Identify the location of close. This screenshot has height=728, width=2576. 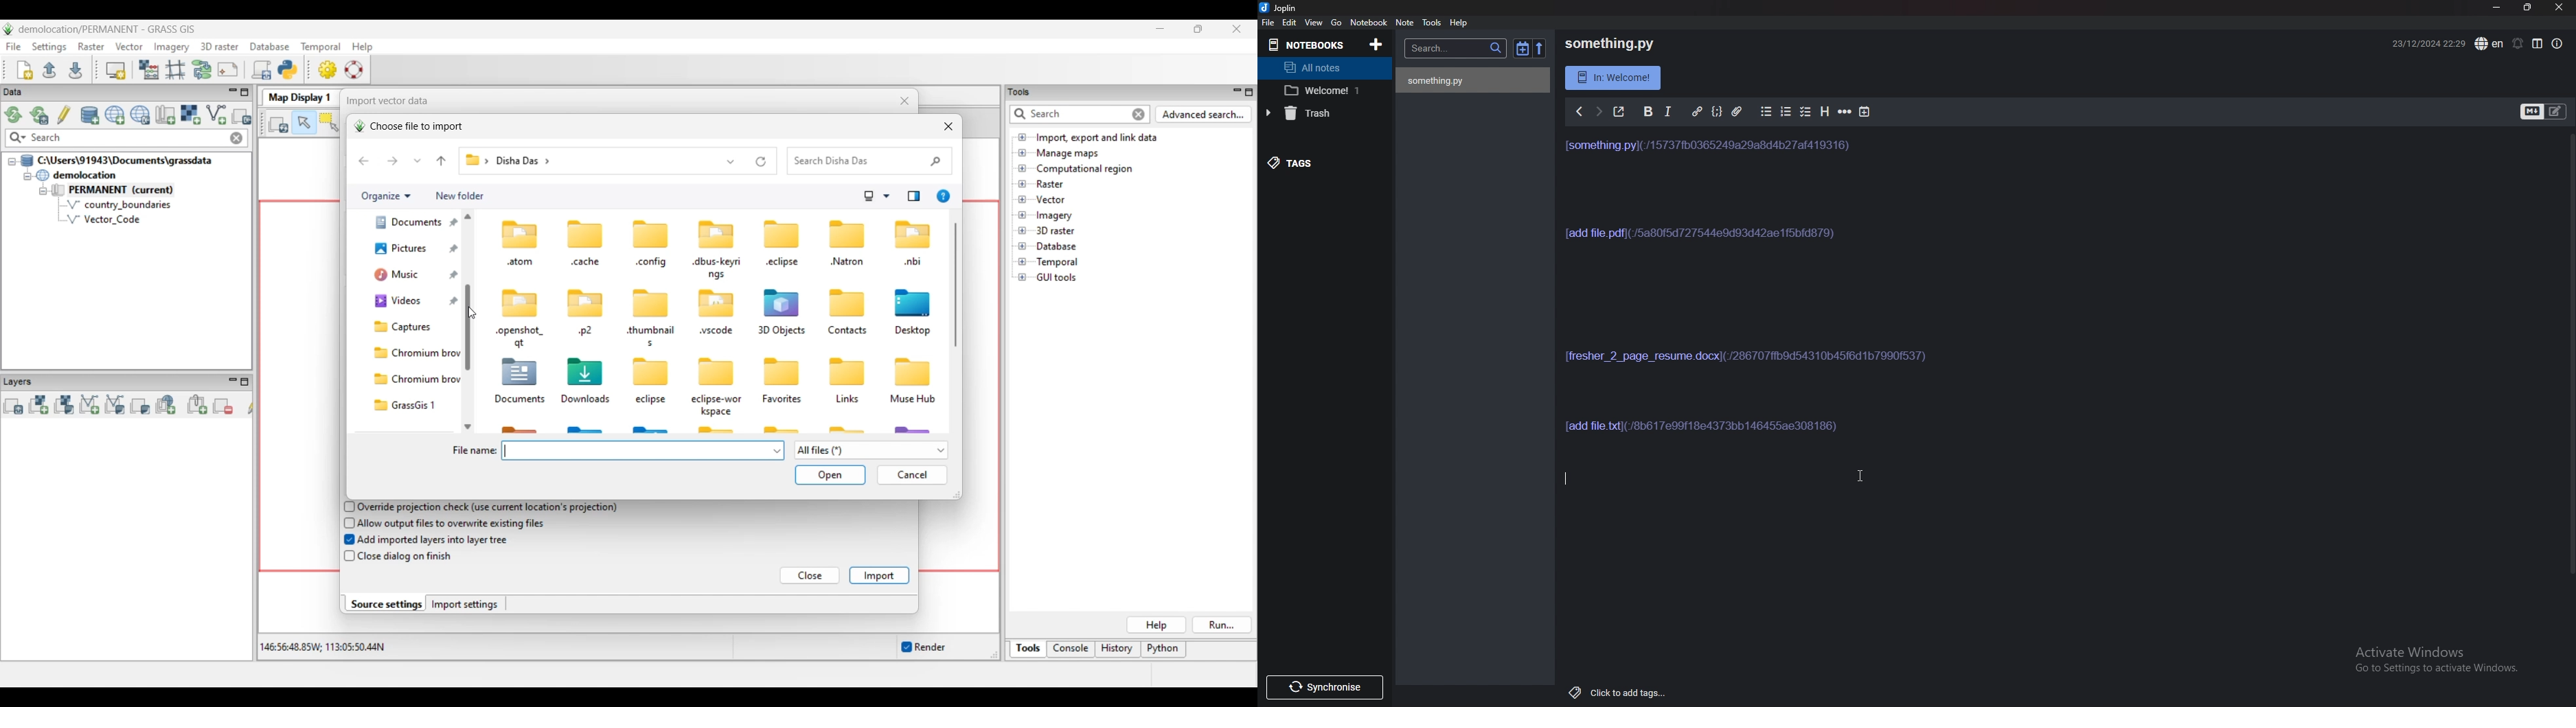
(2560, 7).